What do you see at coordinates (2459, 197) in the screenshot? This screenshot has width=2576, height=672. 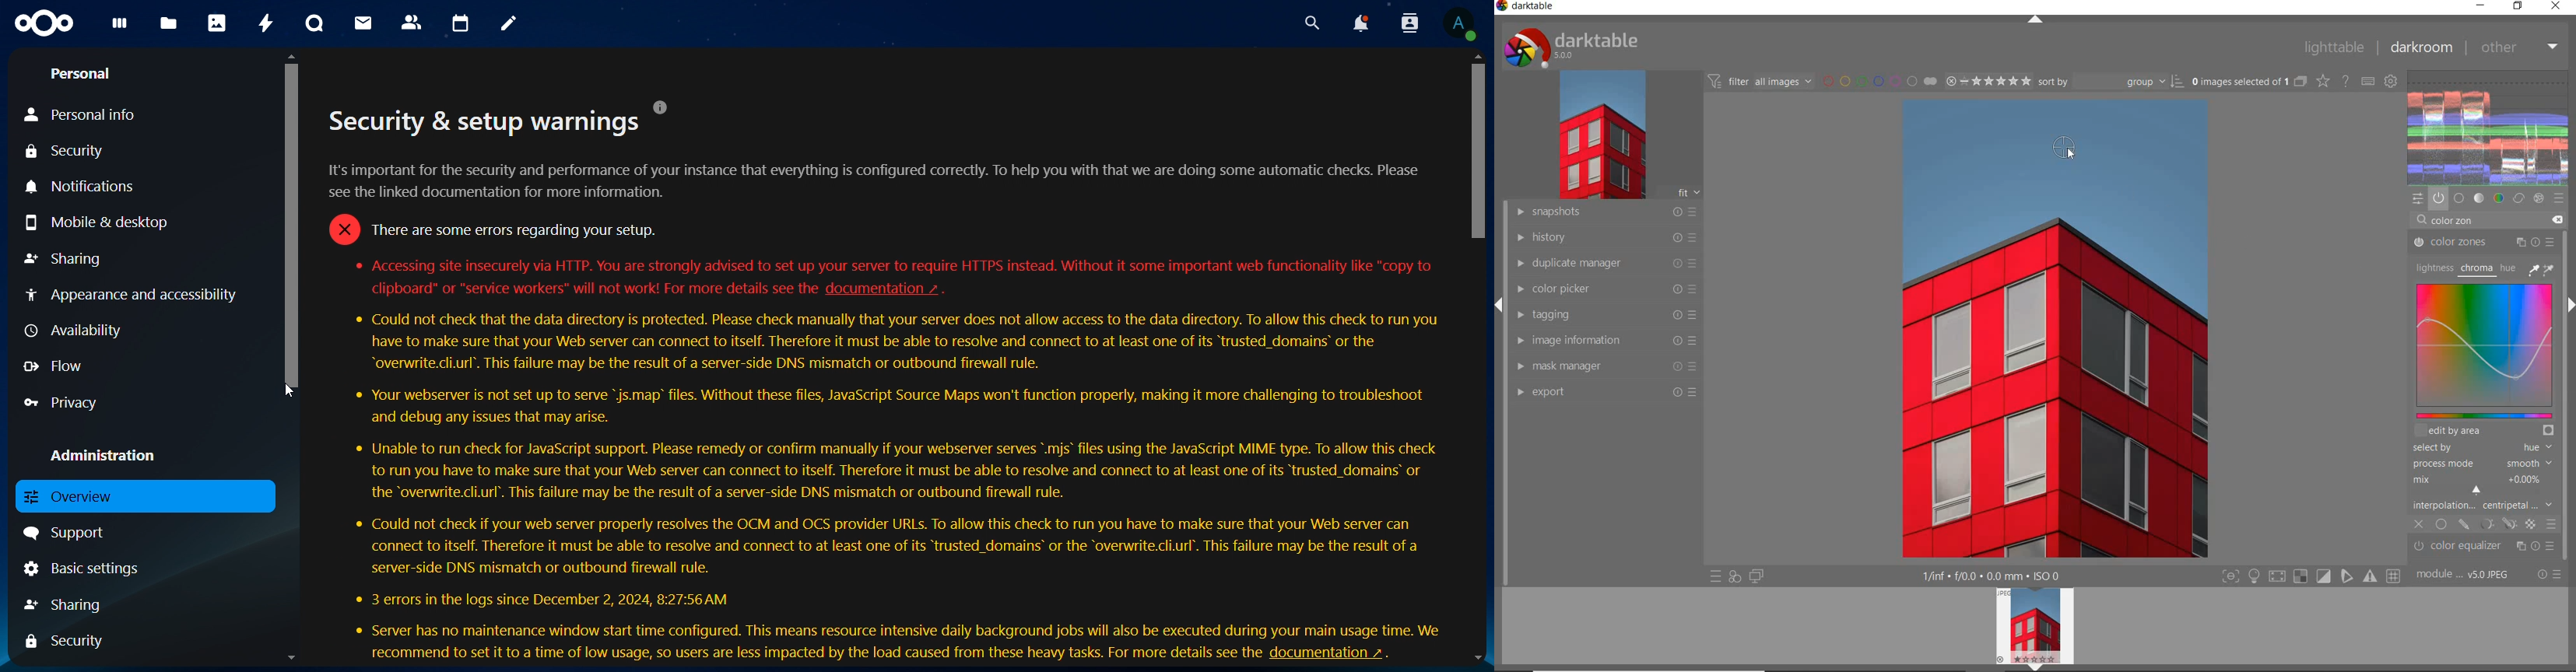 I see `base` at bounding box center [2459, 197].